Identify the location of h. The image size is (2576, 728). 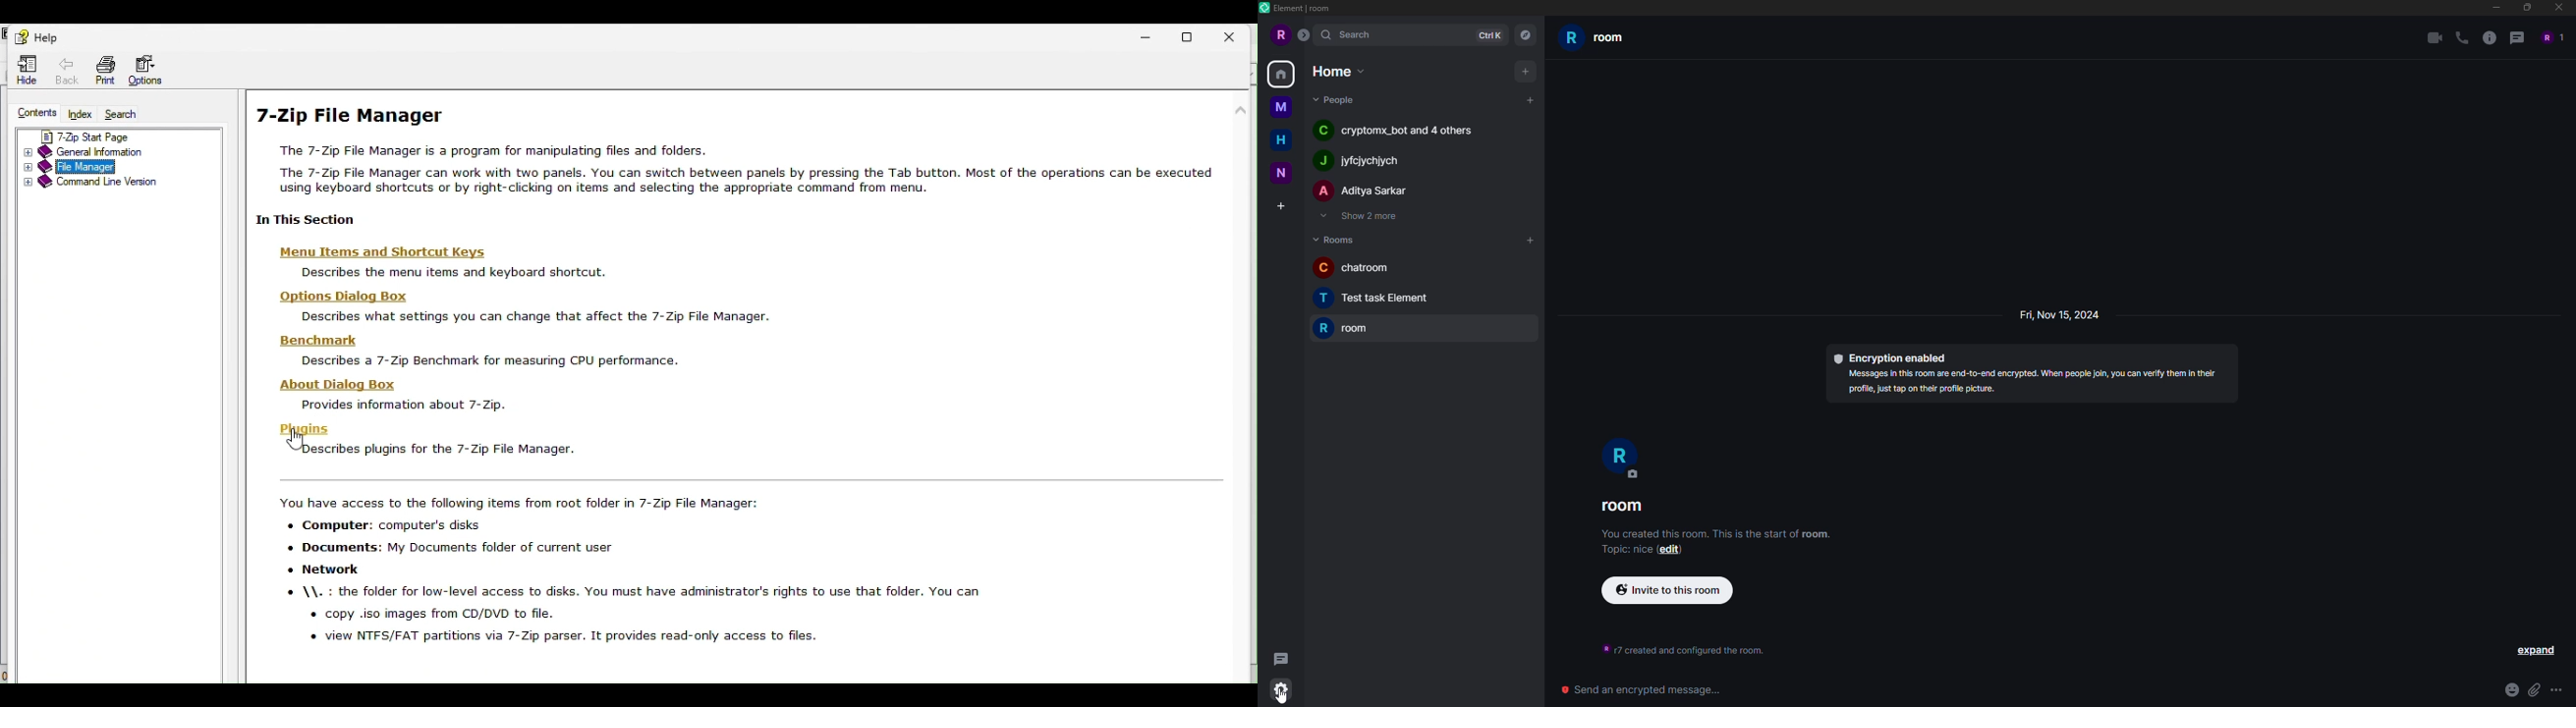
(1281, 138).